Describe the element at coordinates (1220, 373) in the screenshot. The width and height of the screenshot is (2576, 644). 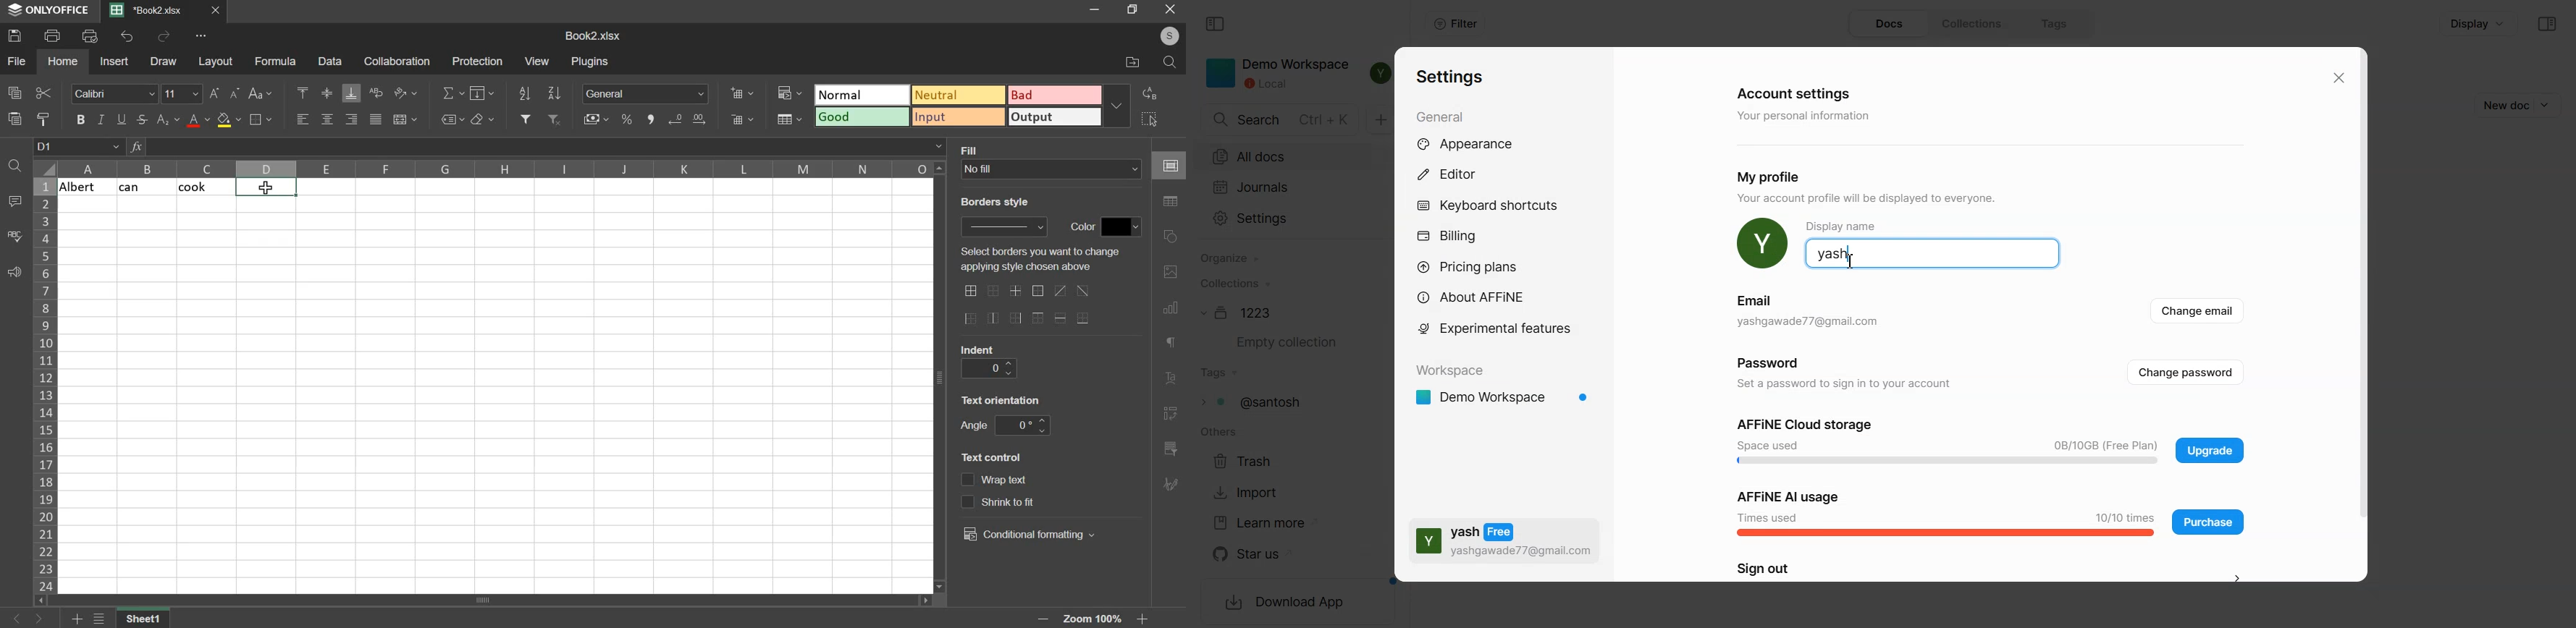
I see `Tags` at that location.